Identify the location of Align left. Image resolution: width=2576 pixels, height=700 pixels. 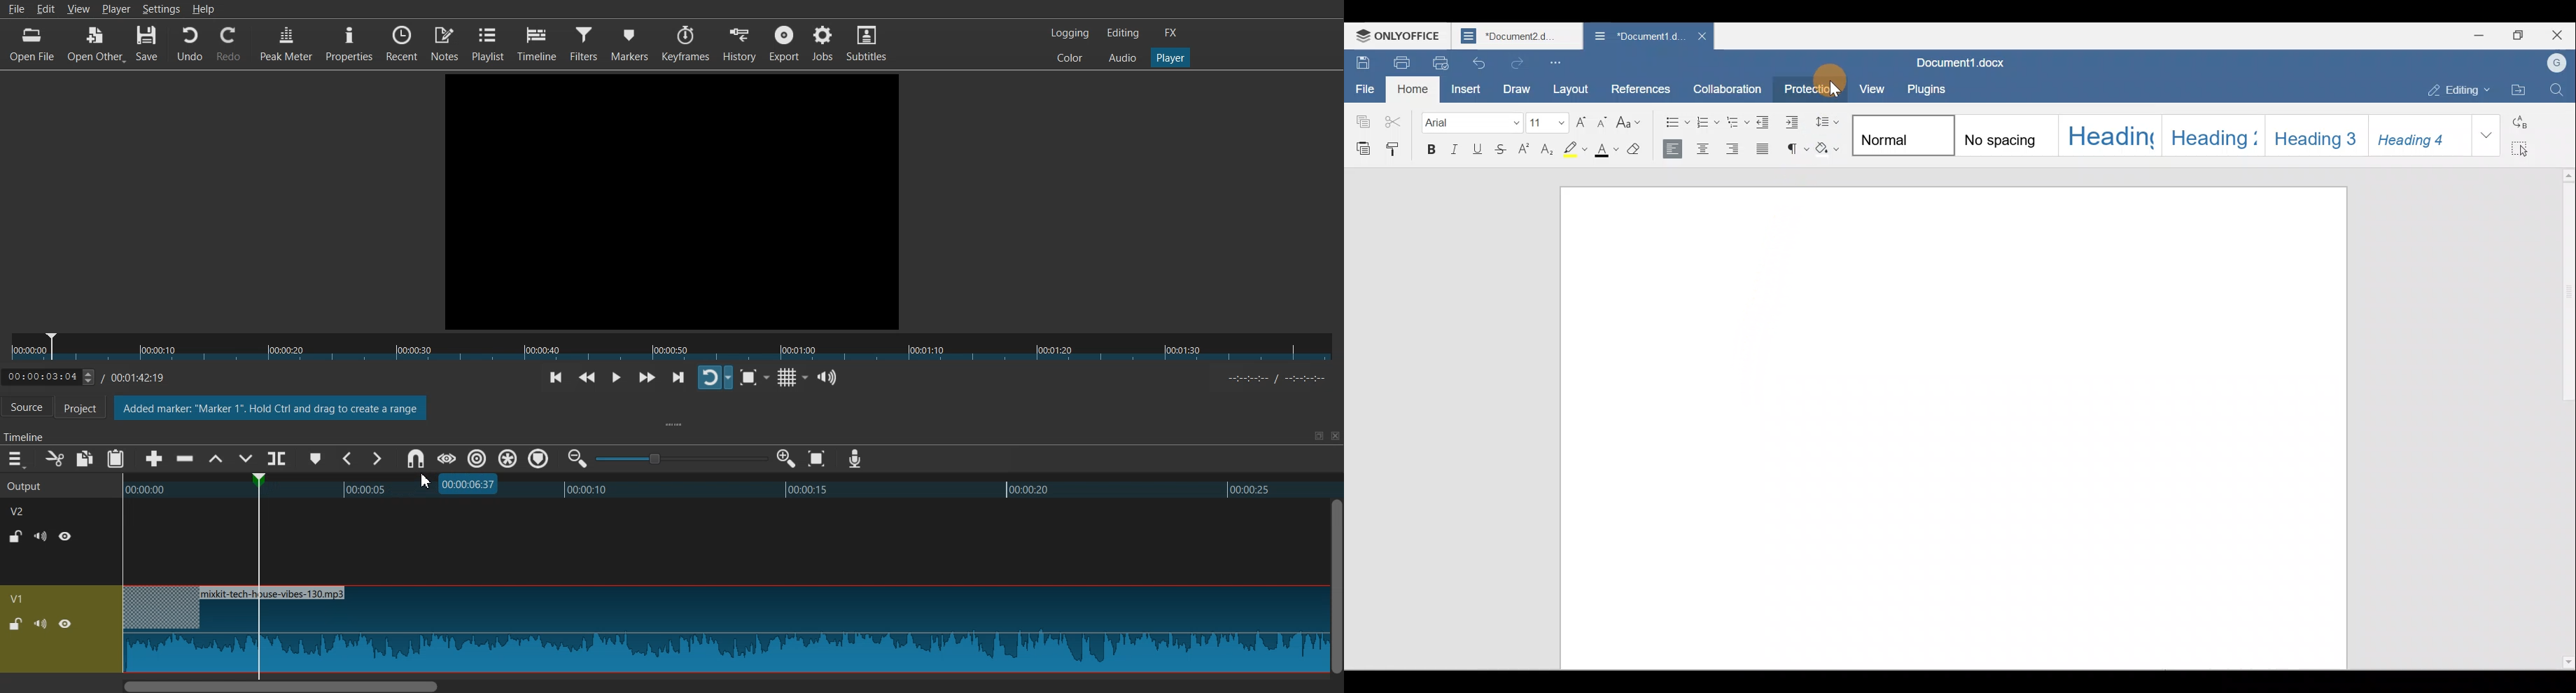
(1676, 148).